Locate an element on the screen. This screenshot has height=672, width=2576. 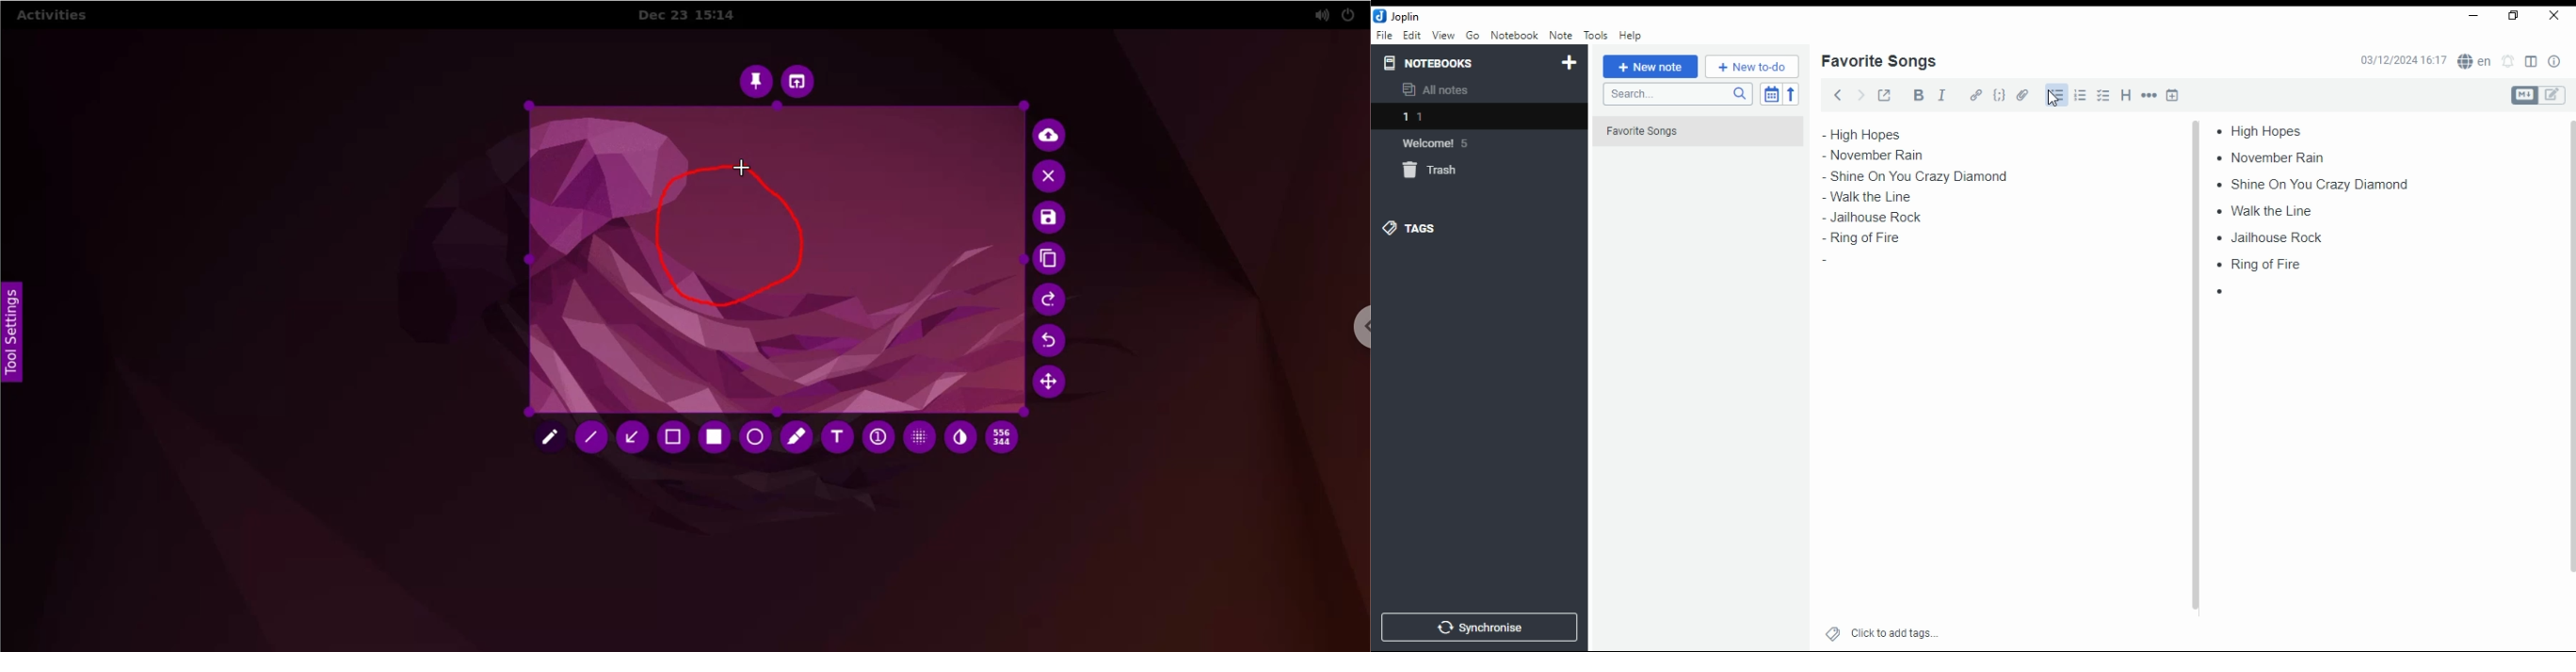
arrow is located at coordinates (636, 437).